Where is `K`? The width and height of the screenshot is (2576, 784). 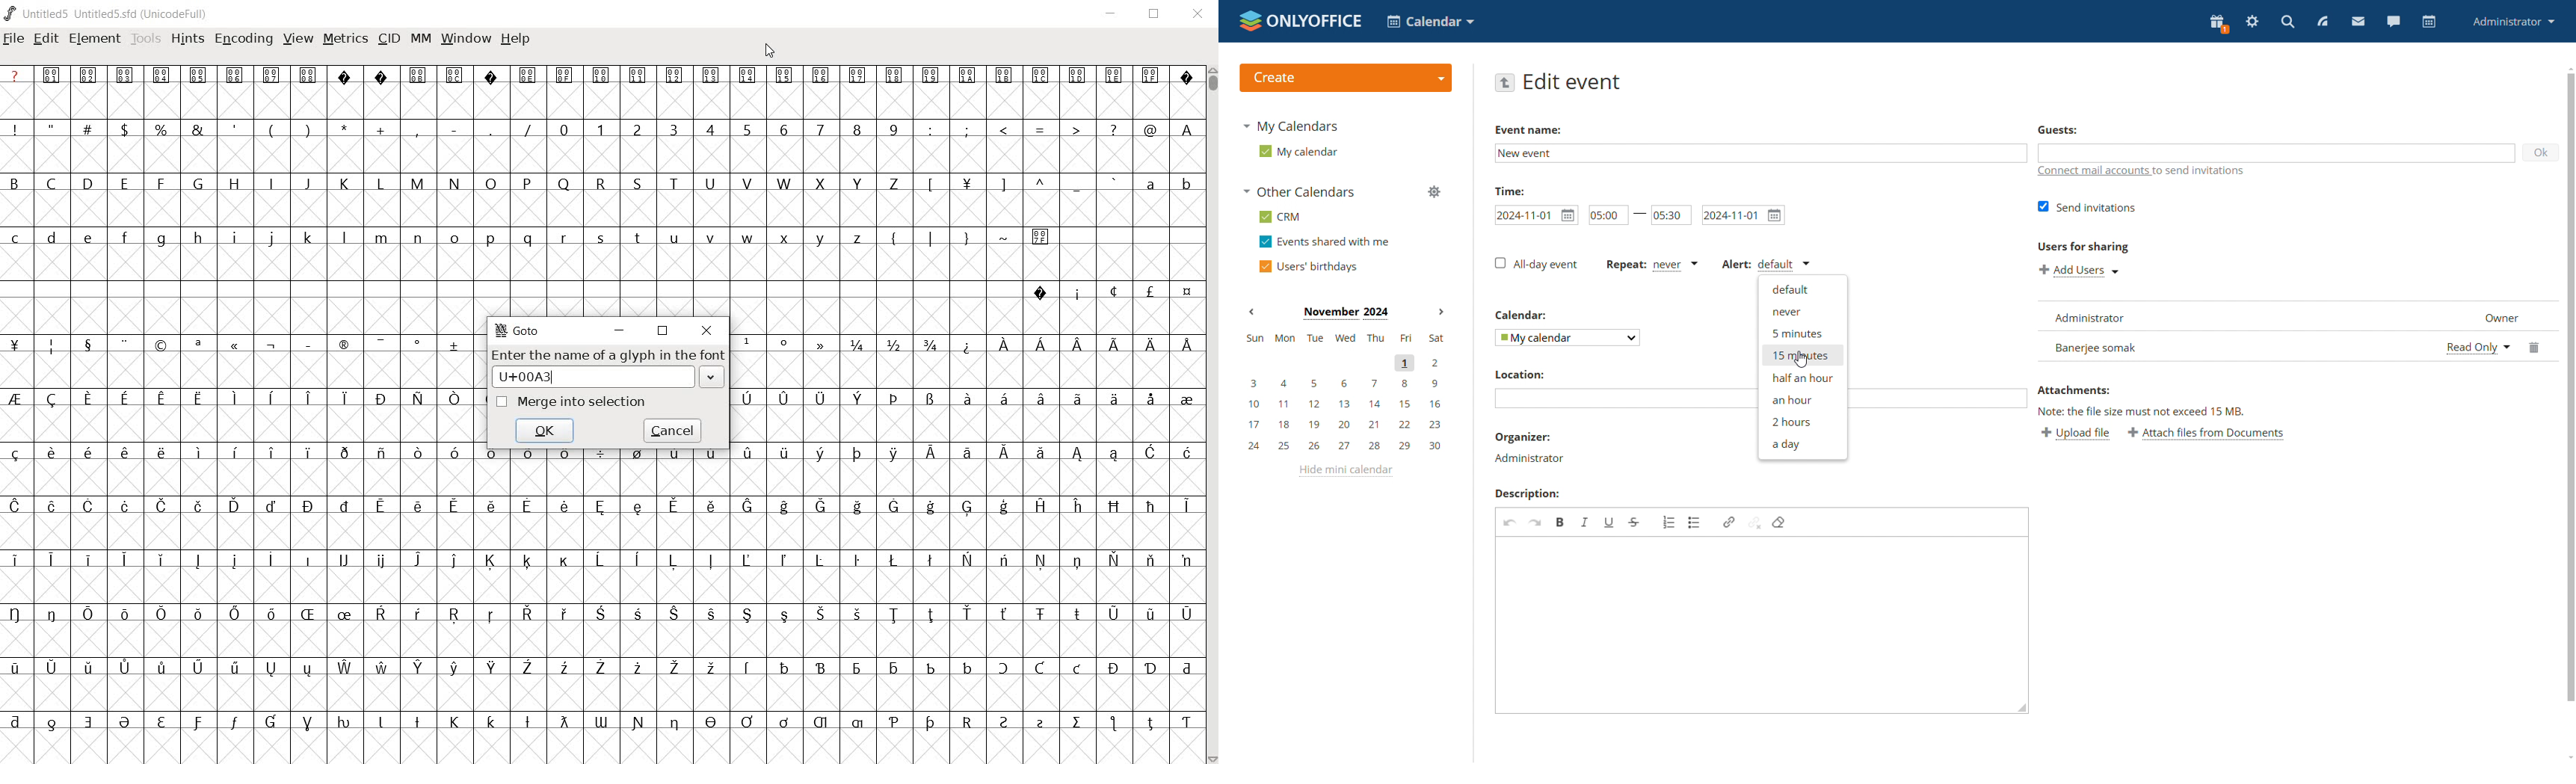
K is located at coordinates (344, 183).